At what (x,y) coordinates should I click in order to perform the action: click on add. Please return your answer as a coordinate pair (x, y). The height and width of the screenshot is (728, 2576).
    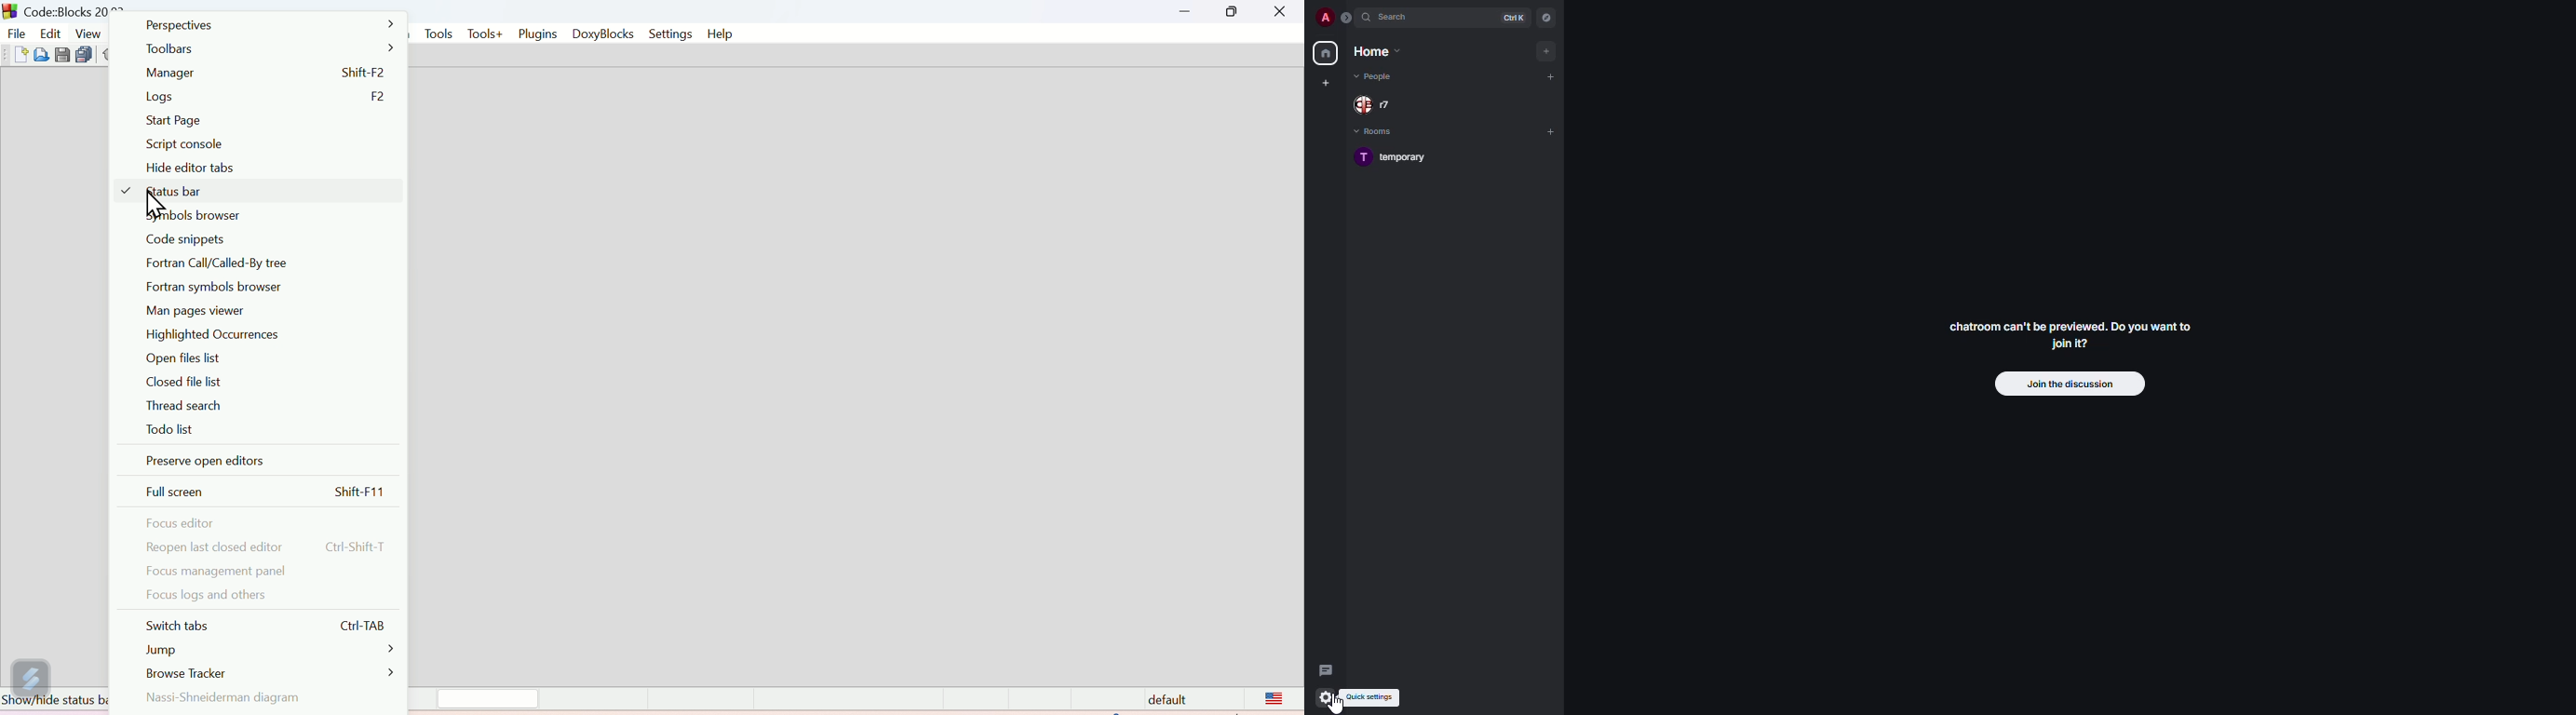
    Looking at the image, I should click on (1553, 76).